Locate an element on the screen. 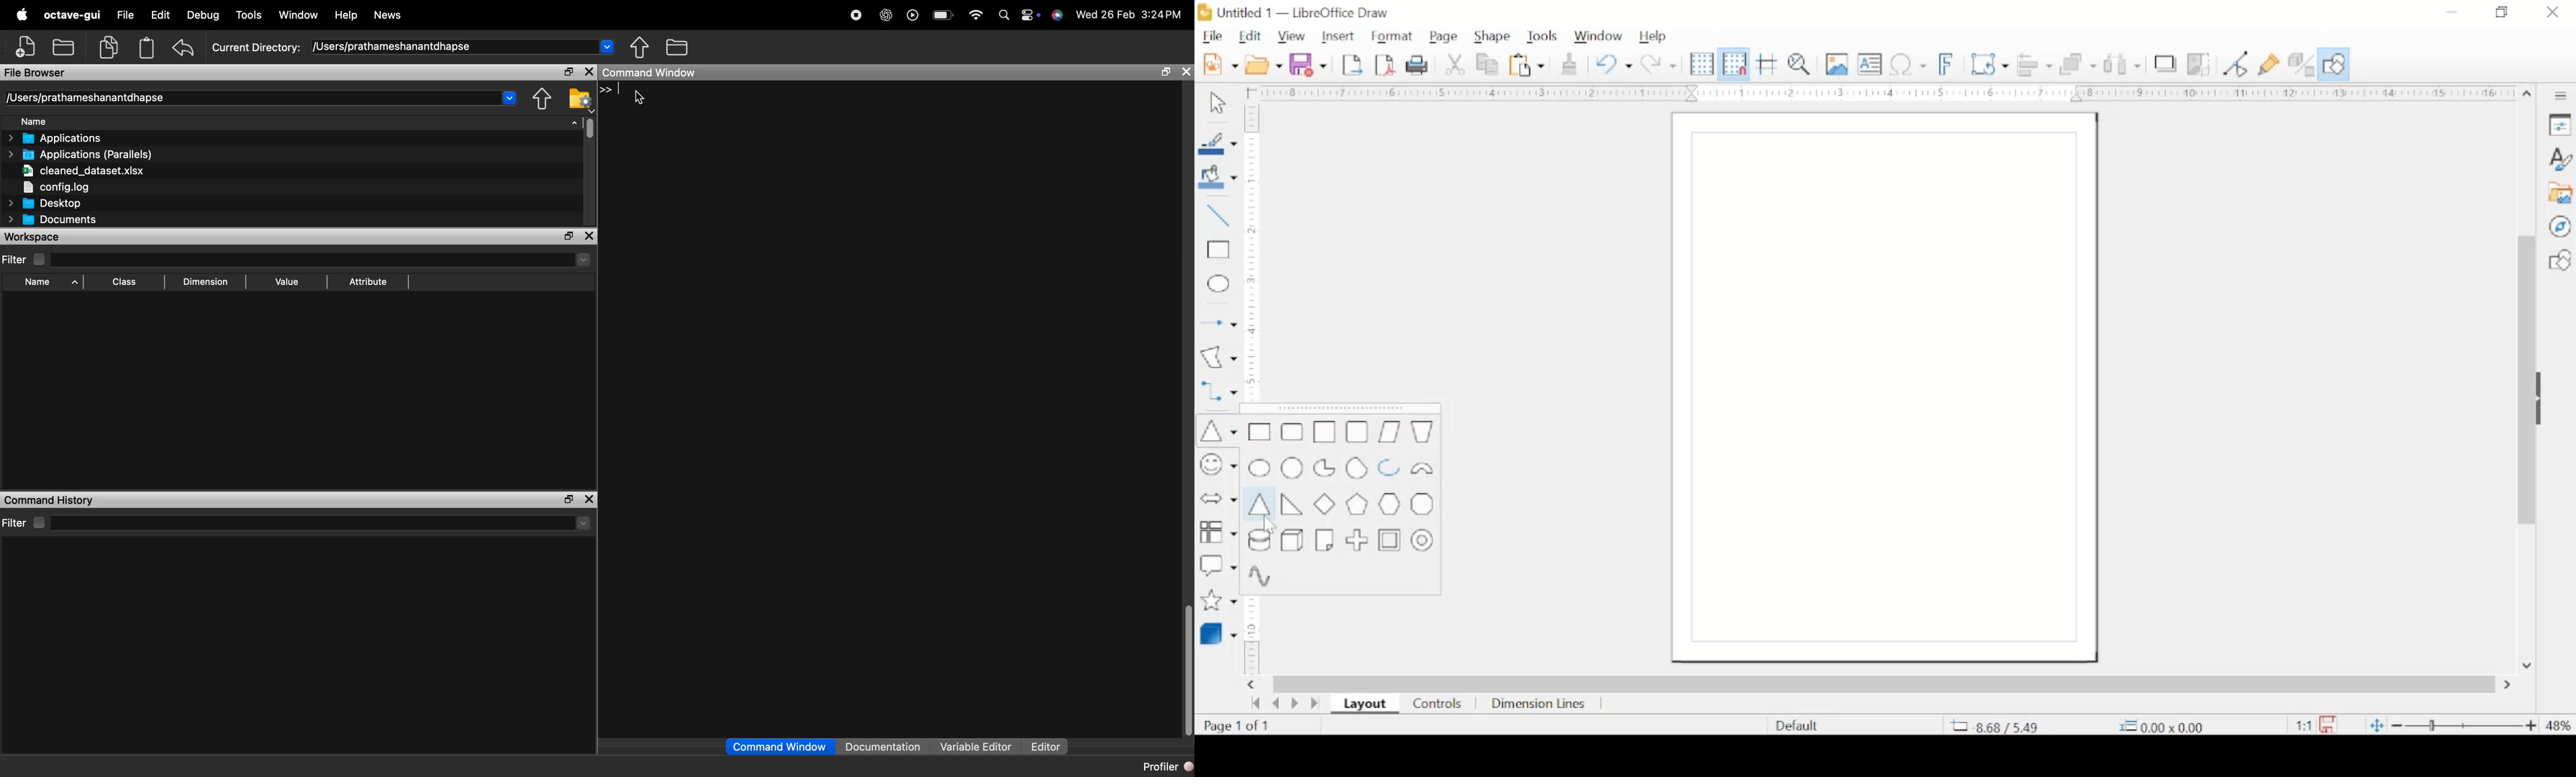 The height and width of the screenshot is (784, 2576). dimension lines is located at coordinates (1541, 704).